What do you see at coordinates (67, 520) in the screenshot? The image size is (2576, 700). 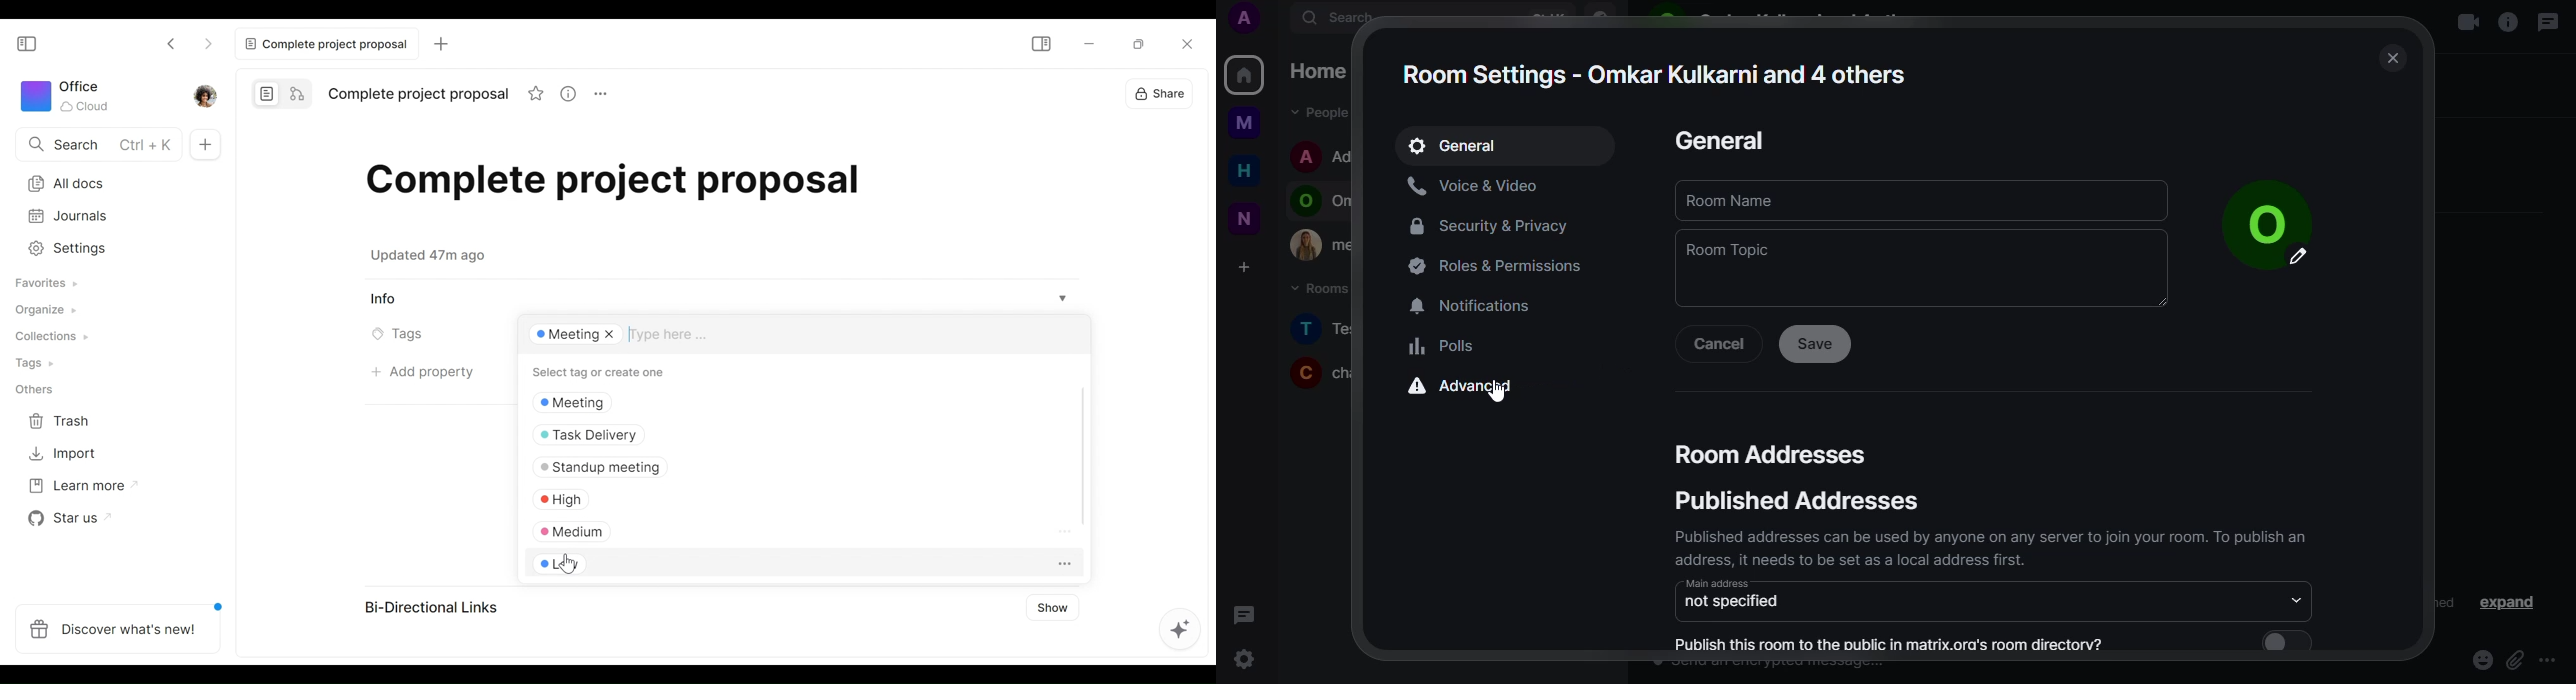 I see `Star us` at bounding box center [67, 520].